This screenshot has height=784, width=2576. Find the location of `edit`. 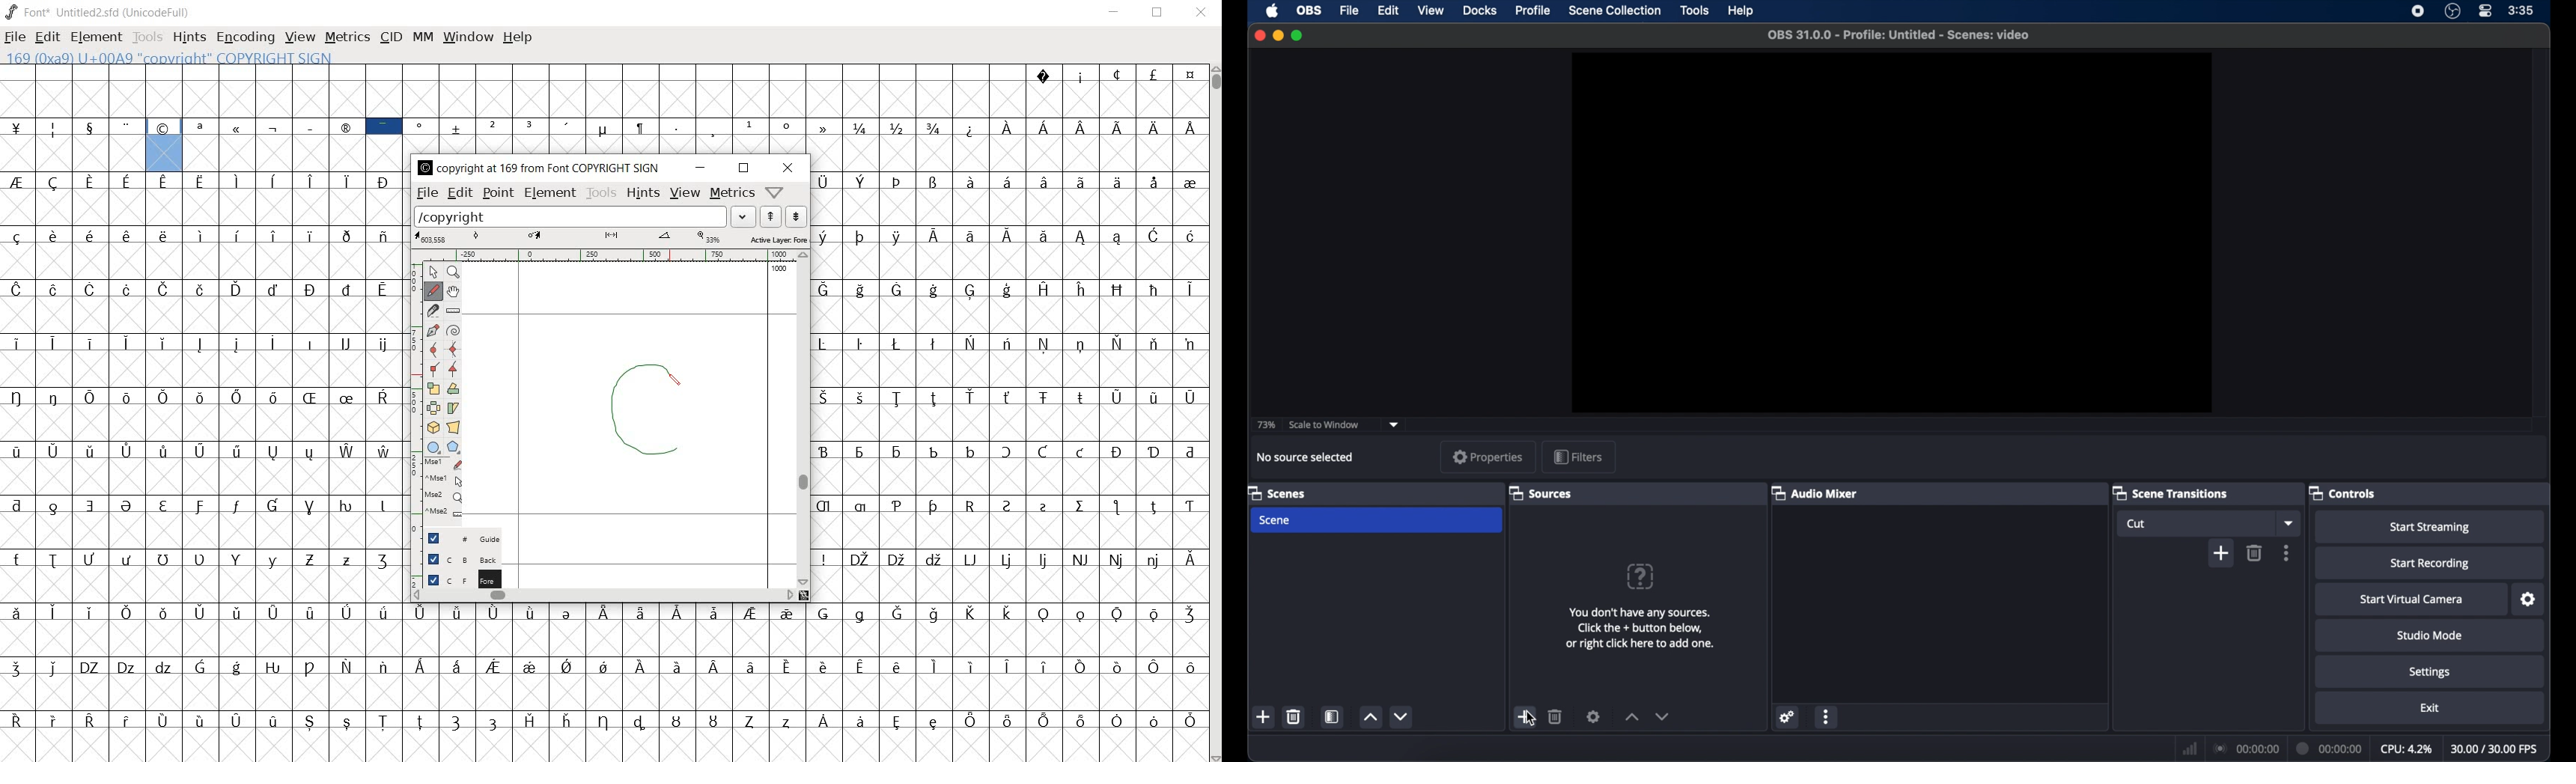

edit is located at coordinates (1388, 11).